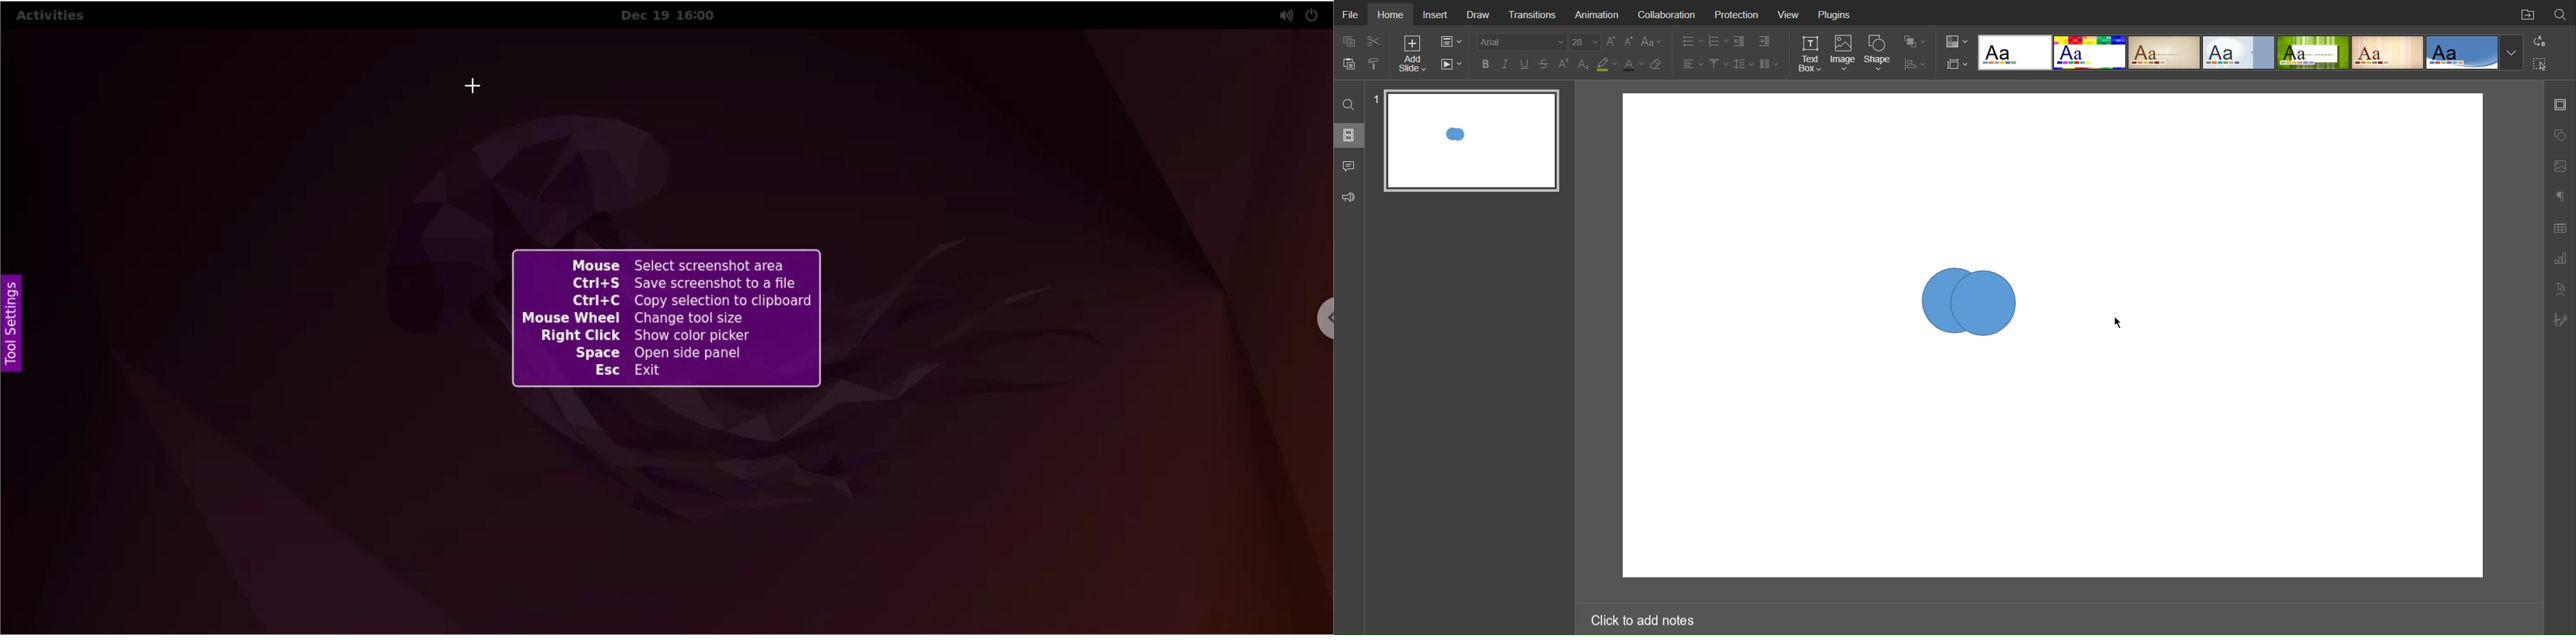 Image resolution: width=2576 pixels, height=644 pixels. Describe the element at coordinates (1633, 65) in the screenshot. I see `Text Color` at that location.